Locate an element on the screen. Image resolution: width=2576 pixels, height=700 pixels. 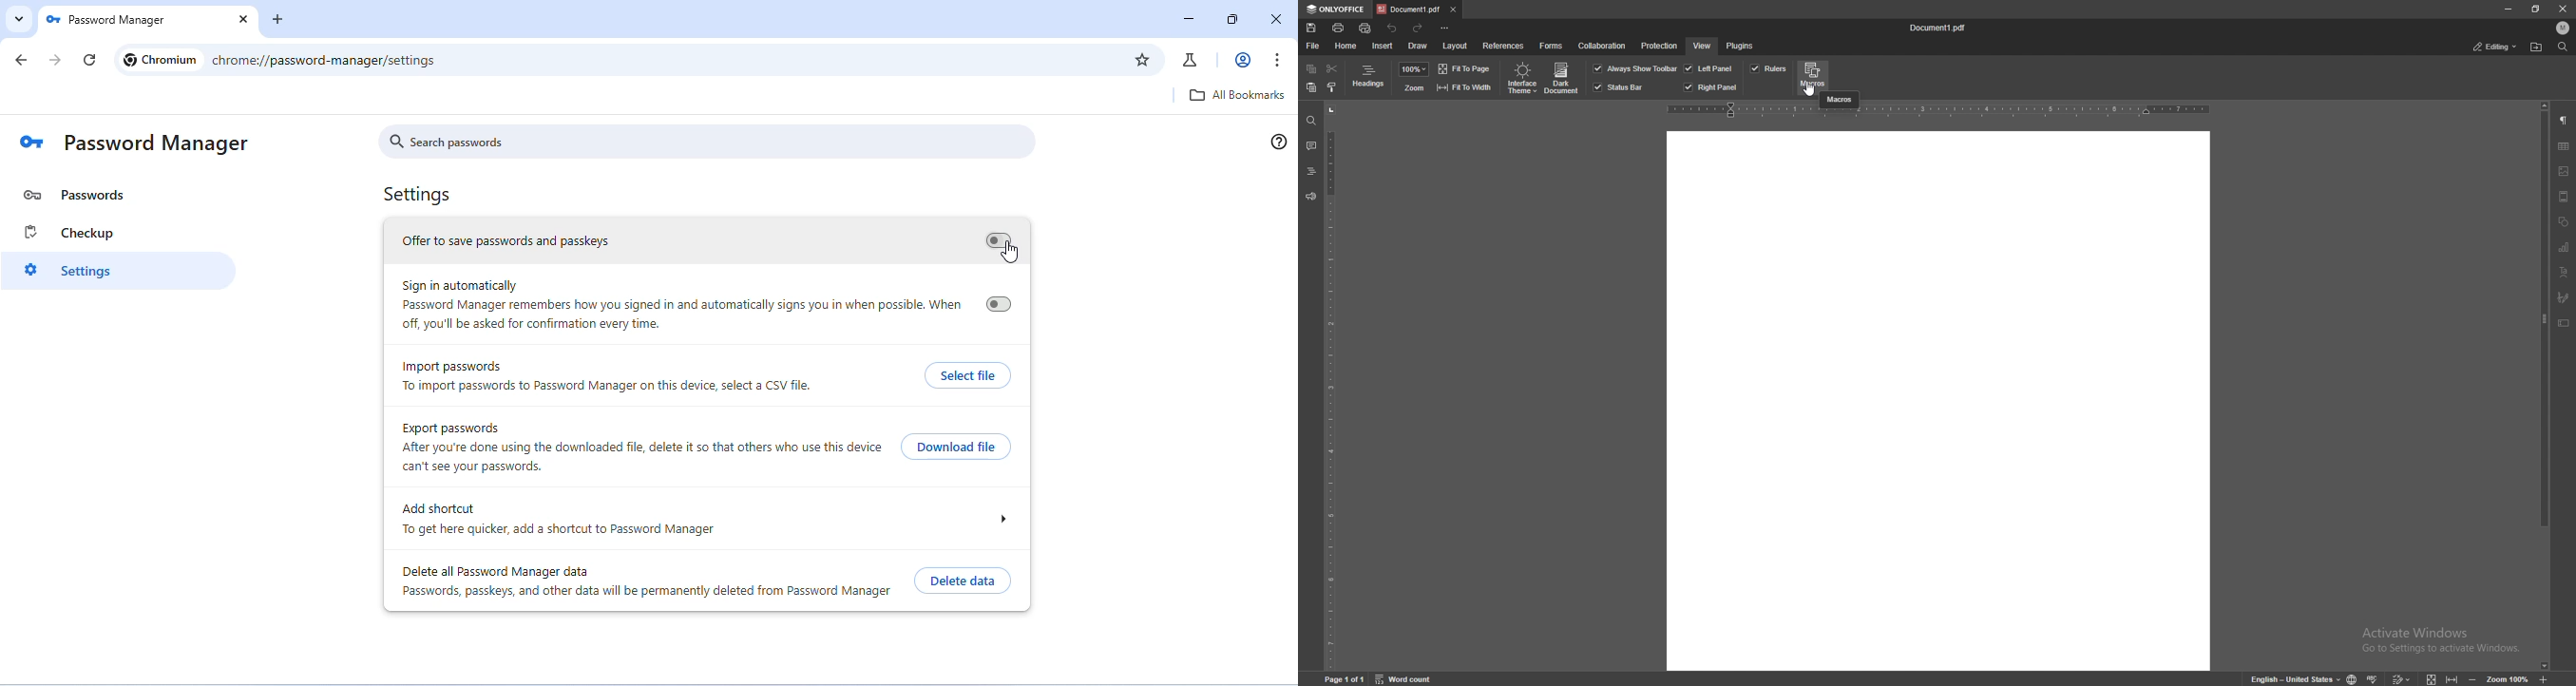
quick print is located at coordinates (1367, 28).